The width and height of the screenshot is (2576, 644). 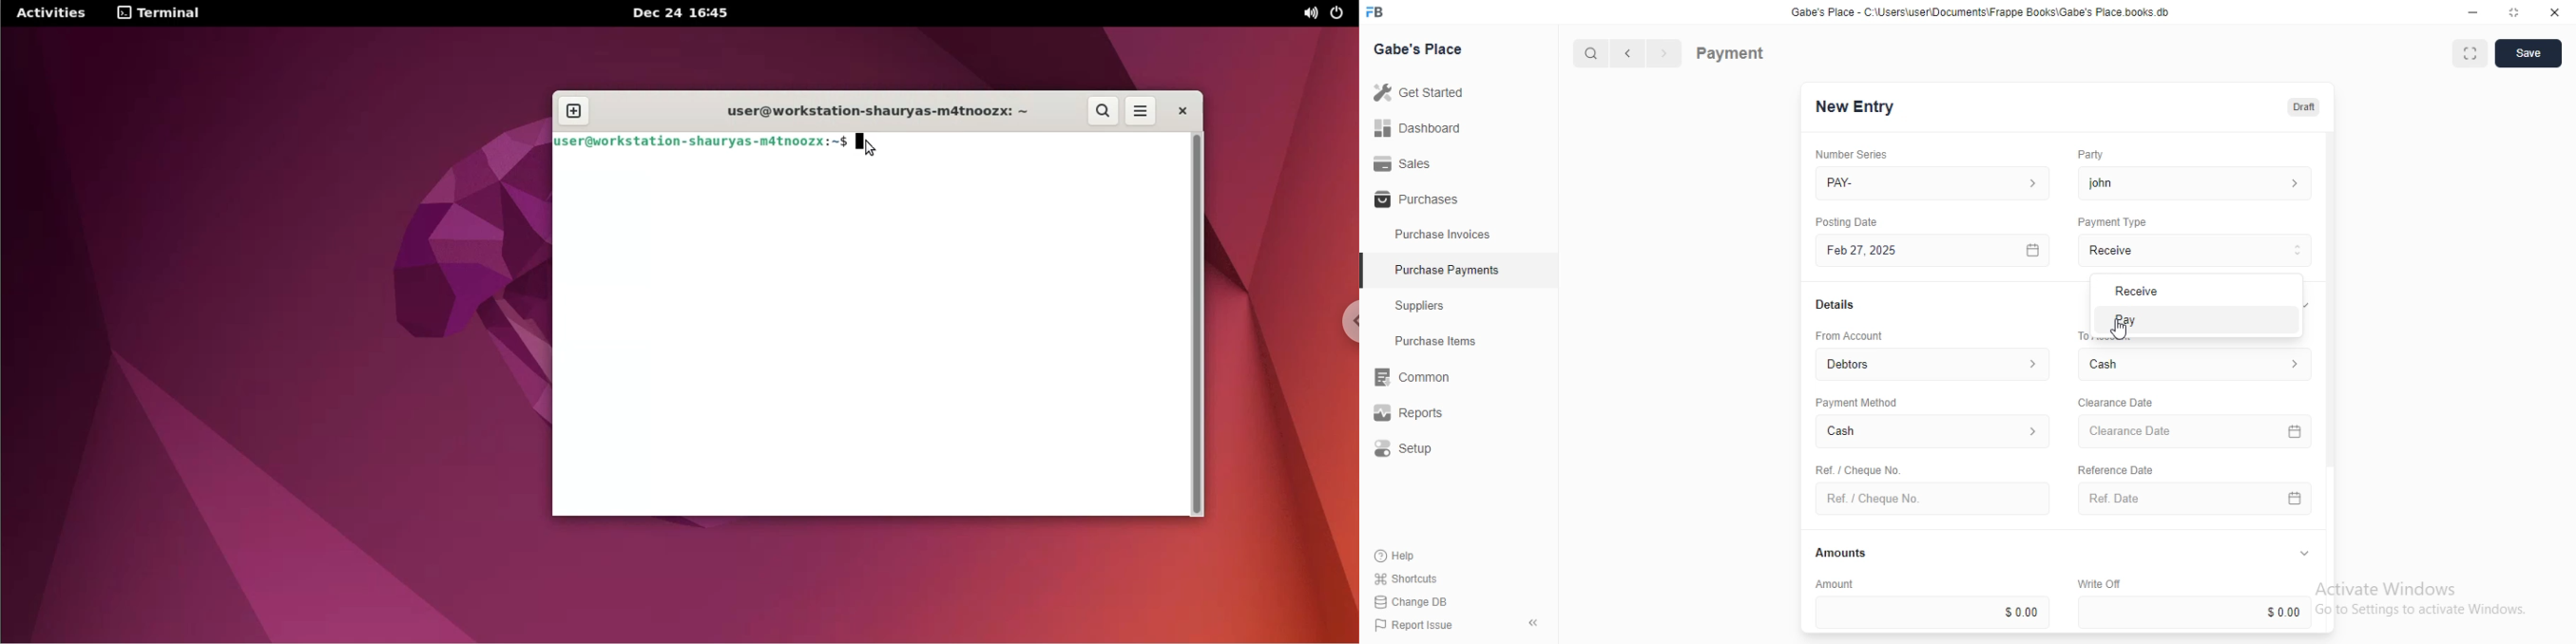 What do you see at coordinates (2114, 468) in the screenshot?
I see `Reference Date` at bounding box center [2114, 468].